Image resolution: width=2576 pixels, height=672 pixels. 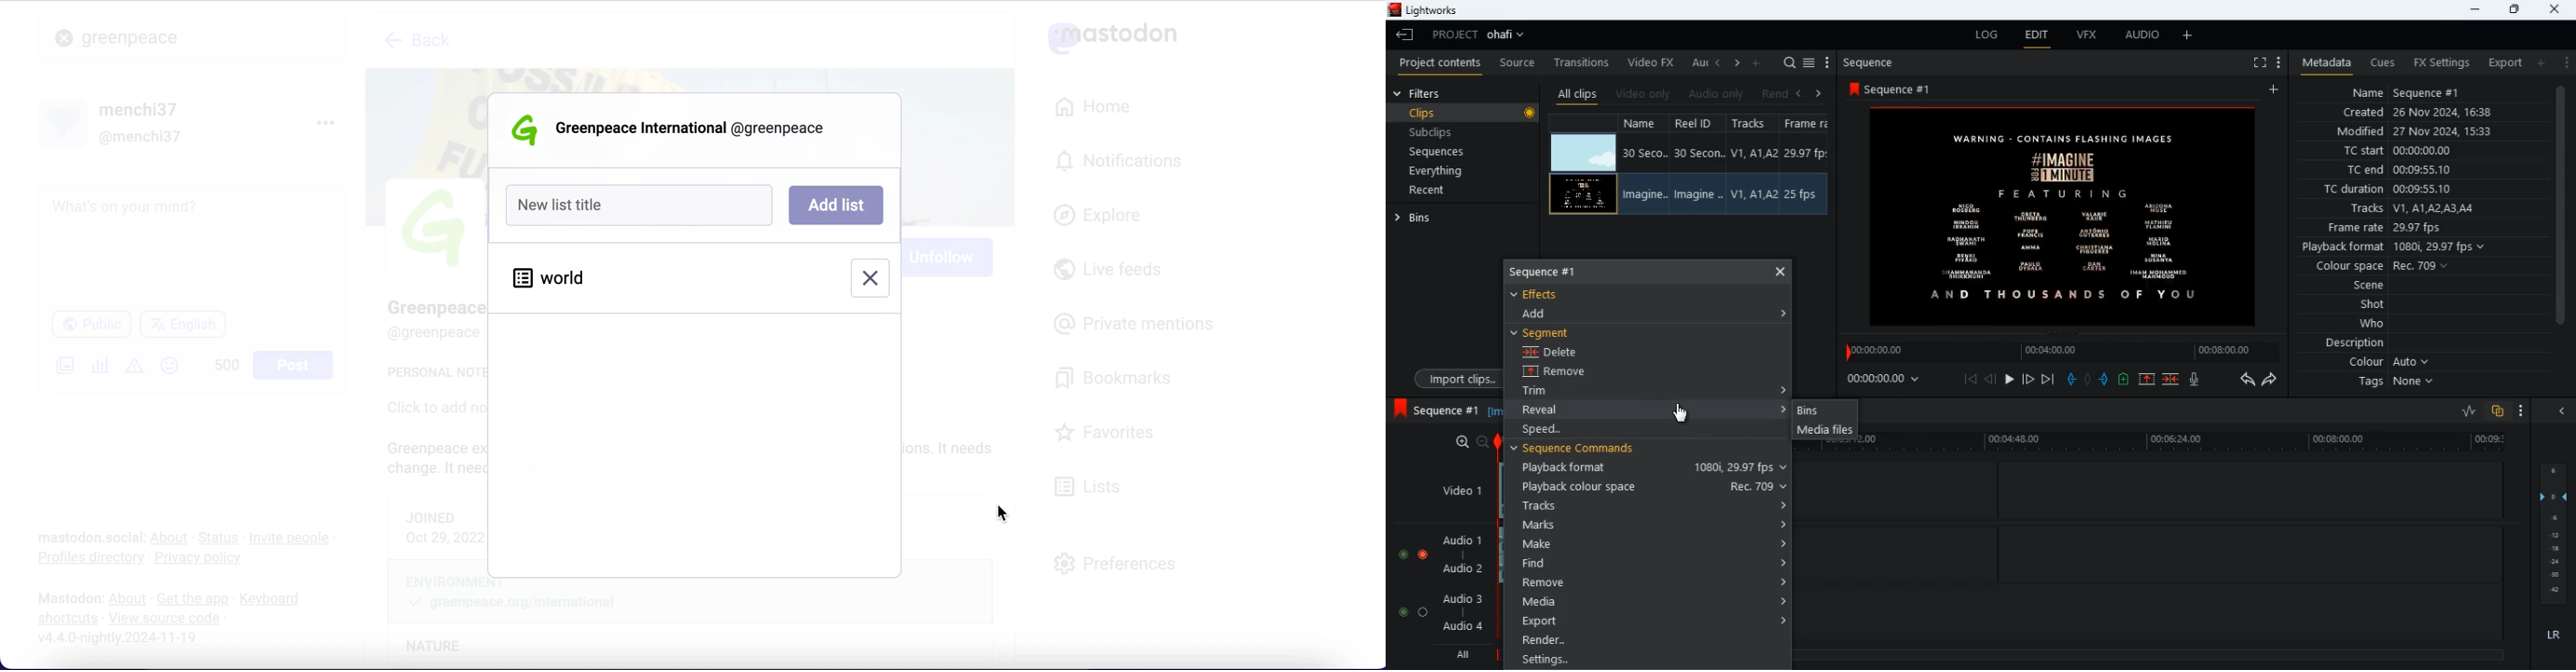 What do you see at coordinates (84, 559) in the screenshot?
I see `profiles directory` at bounding box center [84, 559].